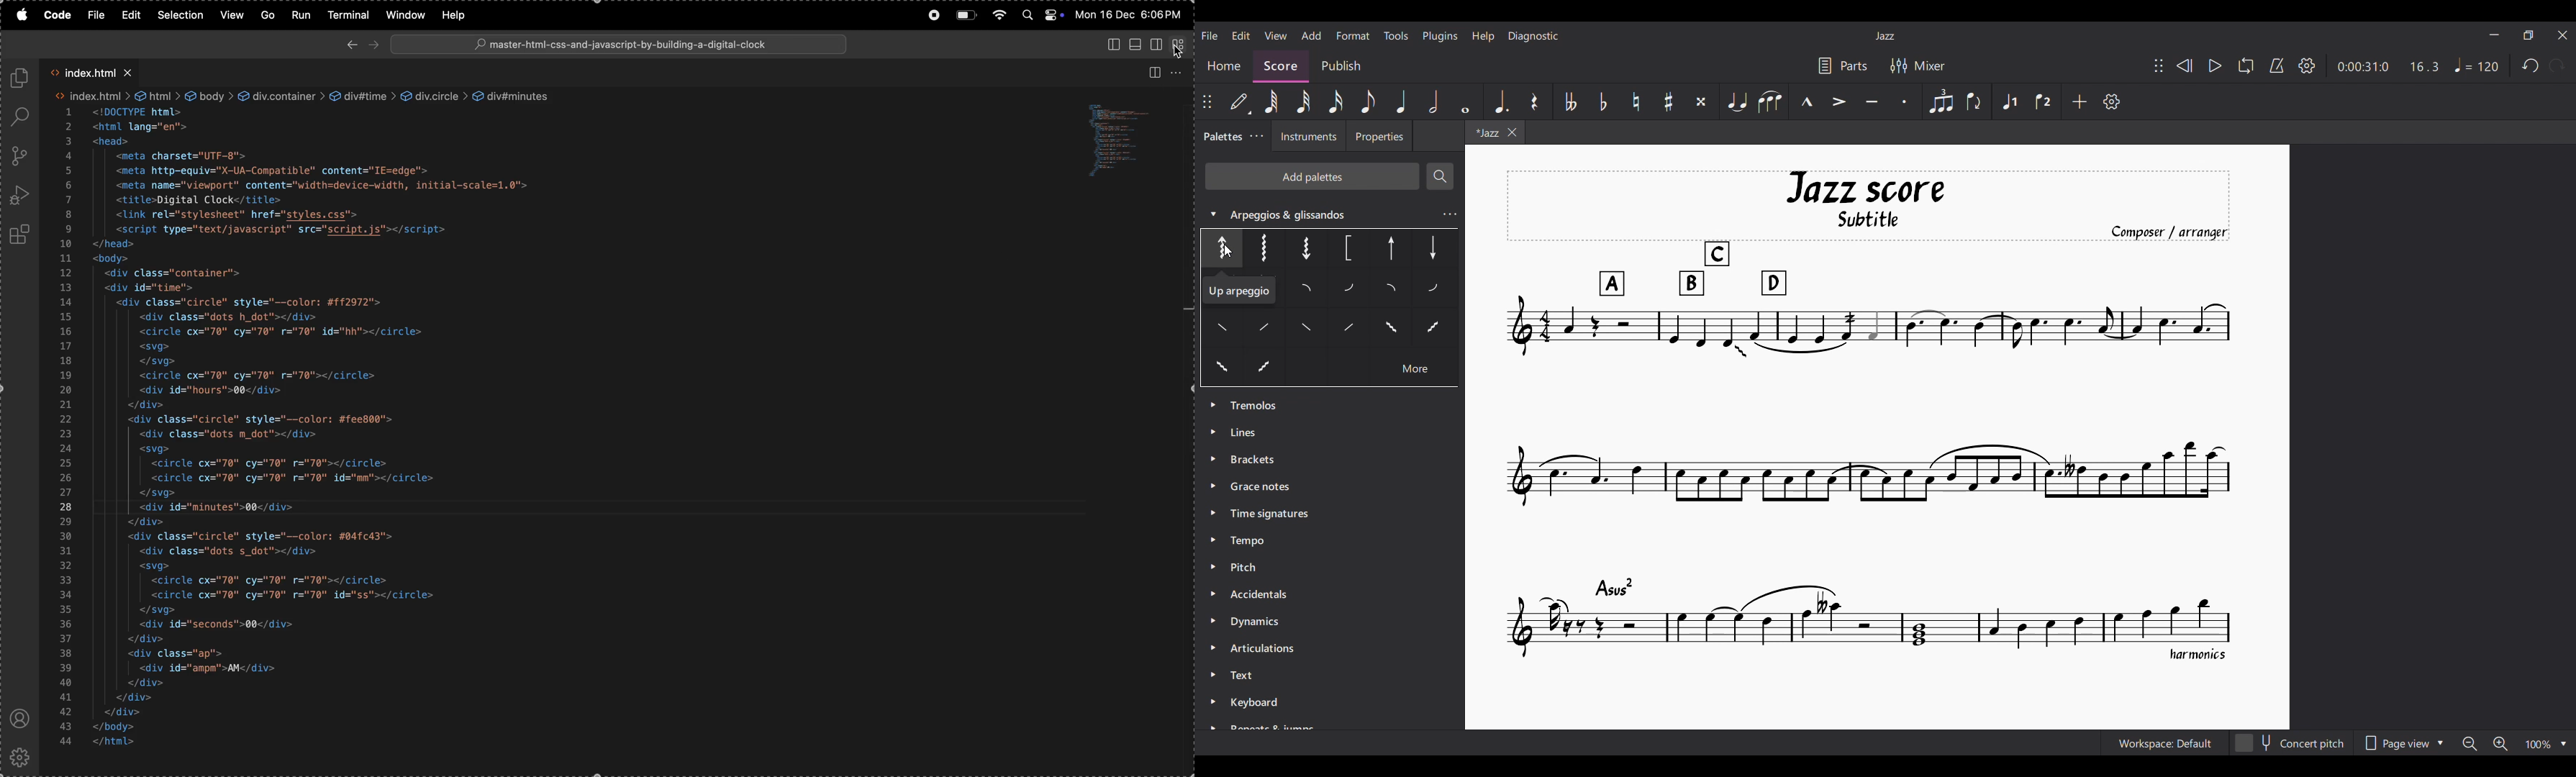 The image size is (2576, 784). Describe the element at coordinates (1264, 489) in the screenshot. I see `Grace Notes` at that location.